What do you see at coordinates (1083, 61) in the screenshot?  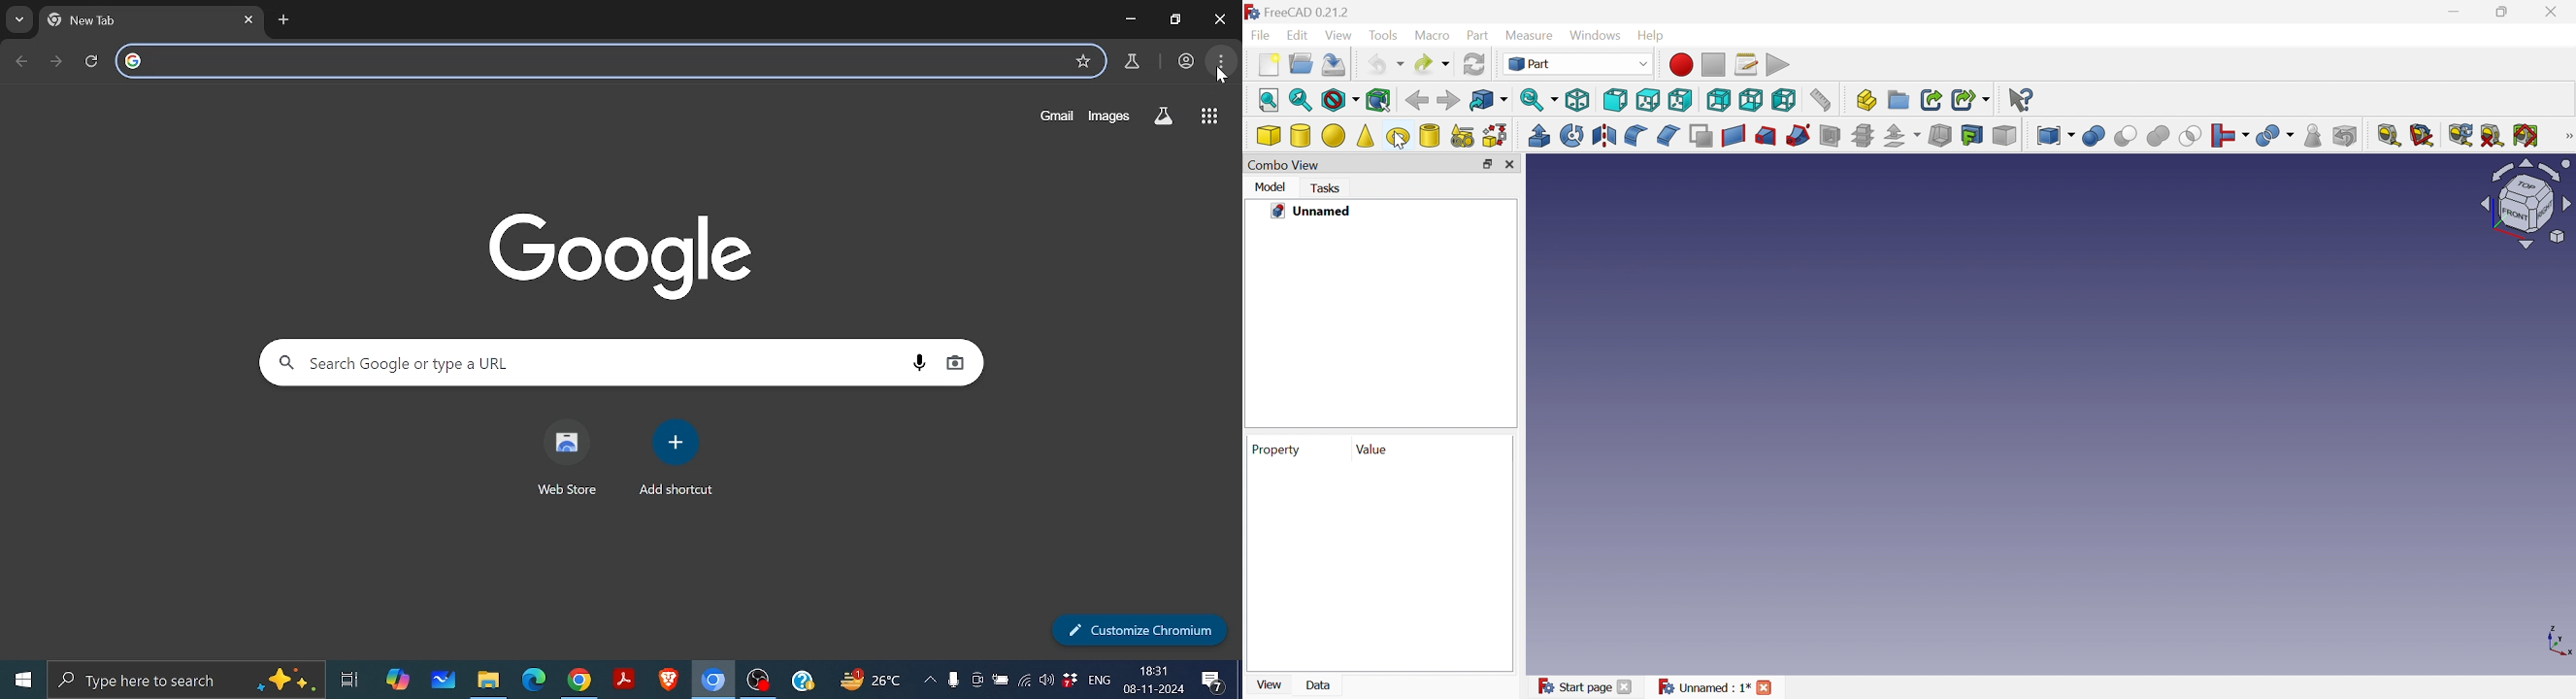 I see `Mark as favorite` at bounding box center [1083, 61].